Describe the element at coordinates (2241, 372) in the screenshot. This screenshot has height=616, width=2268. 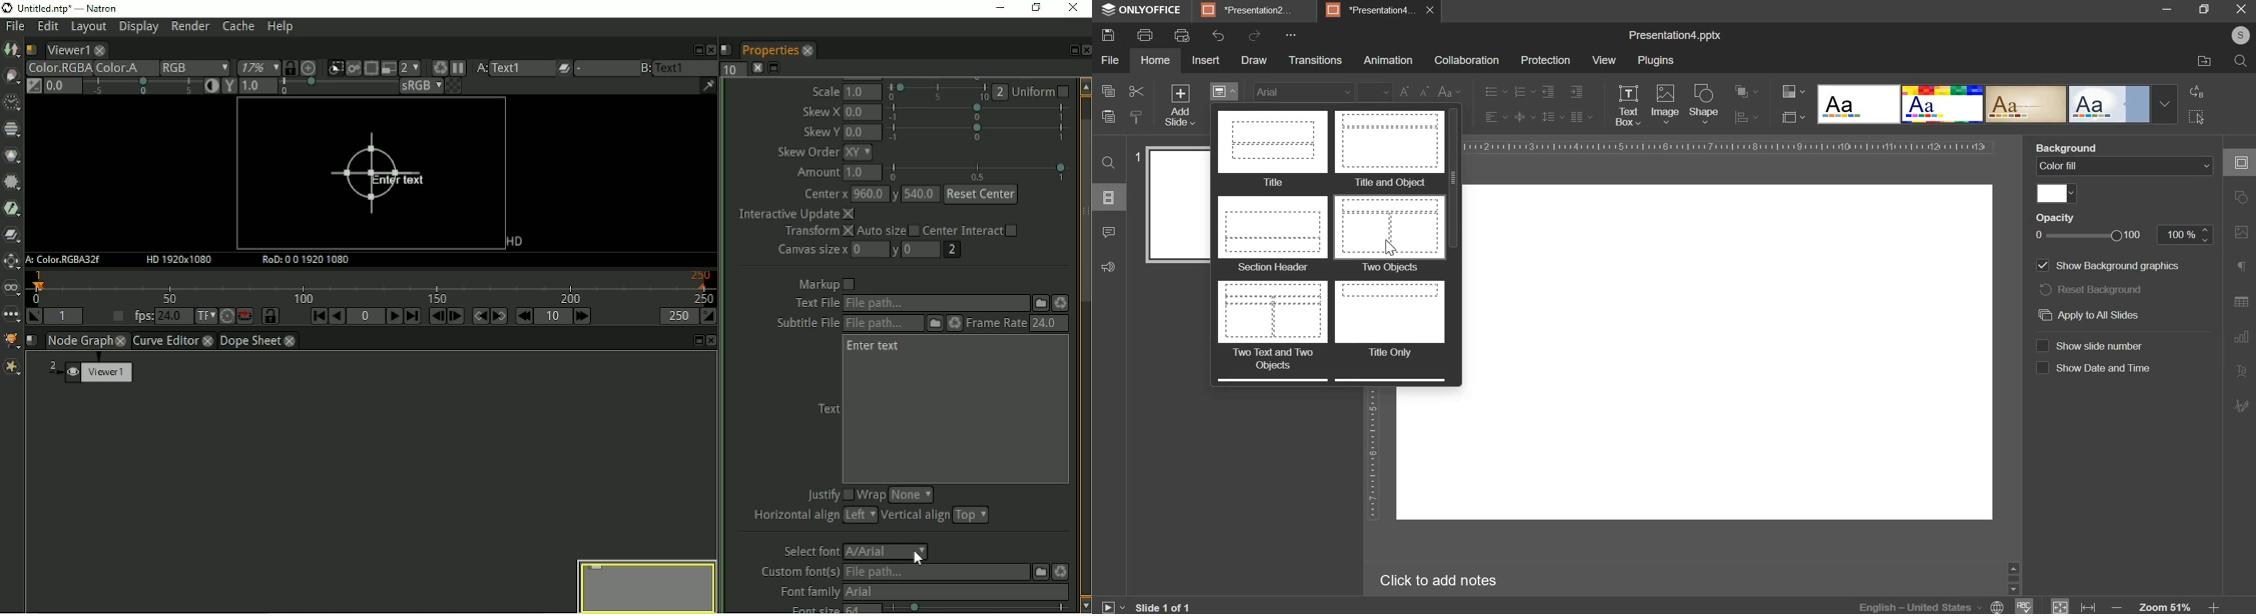
I see `text art` at that location.